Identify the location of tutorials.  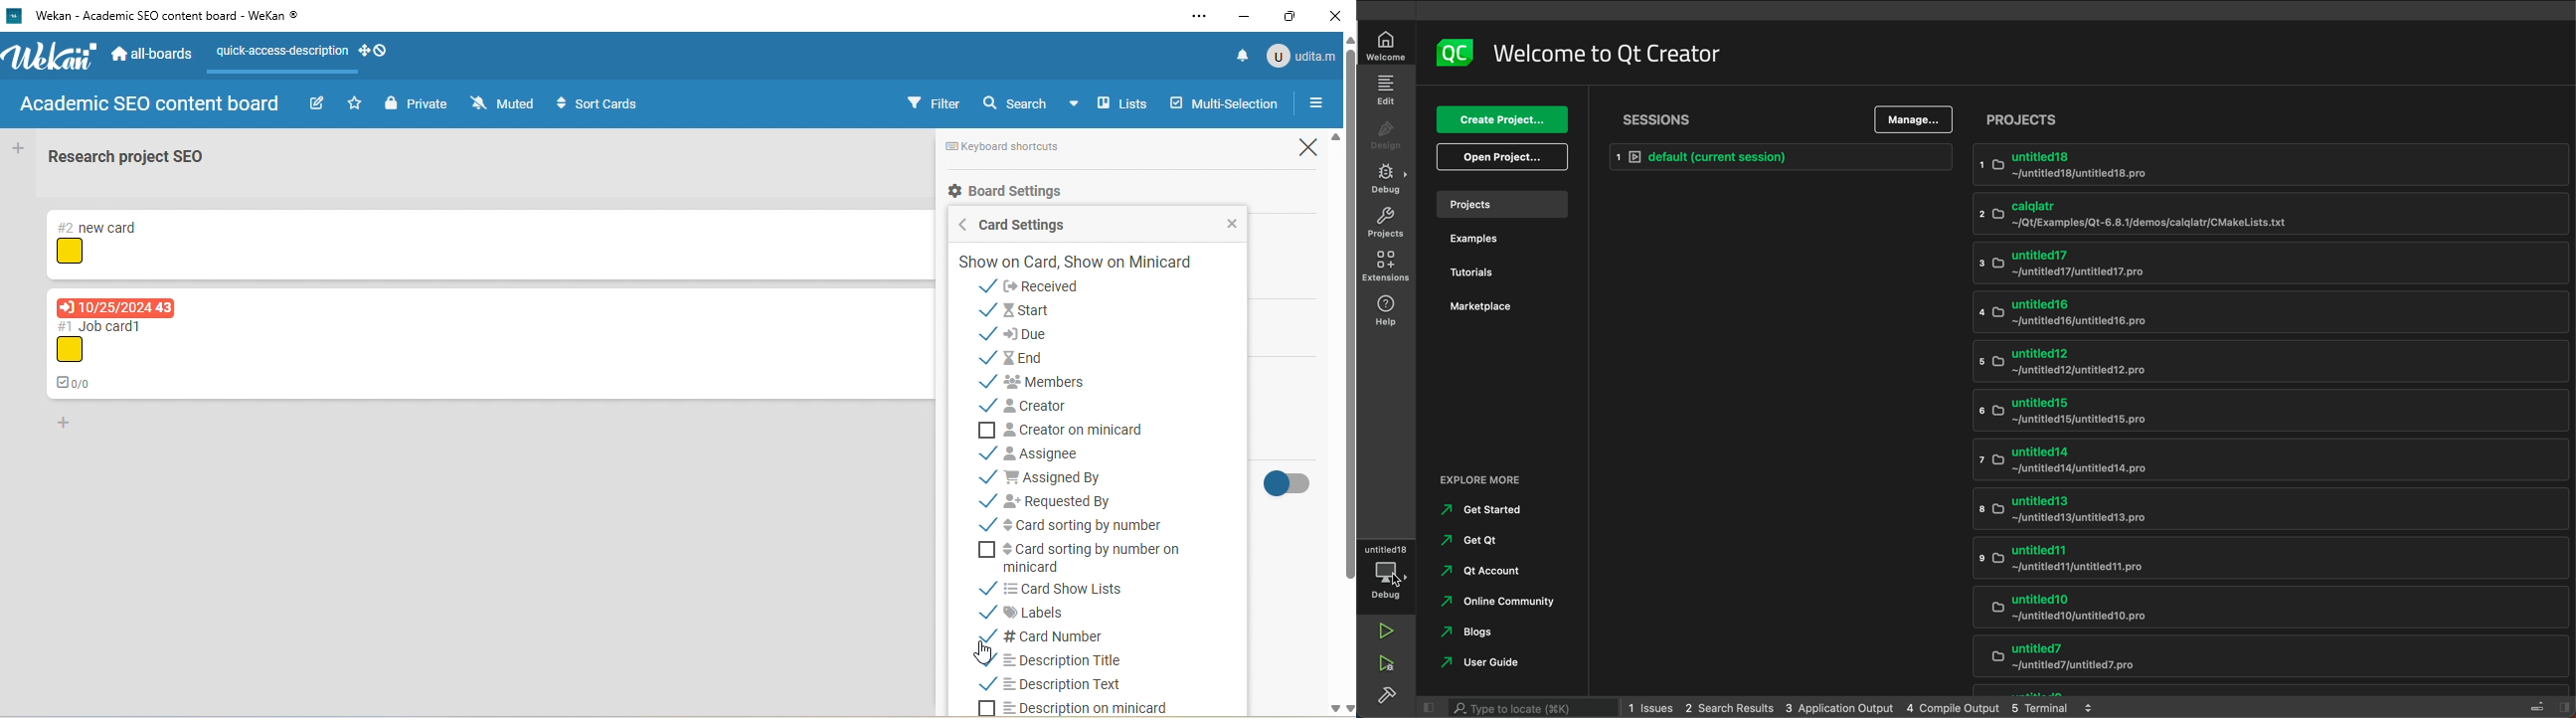
(1500, 274).